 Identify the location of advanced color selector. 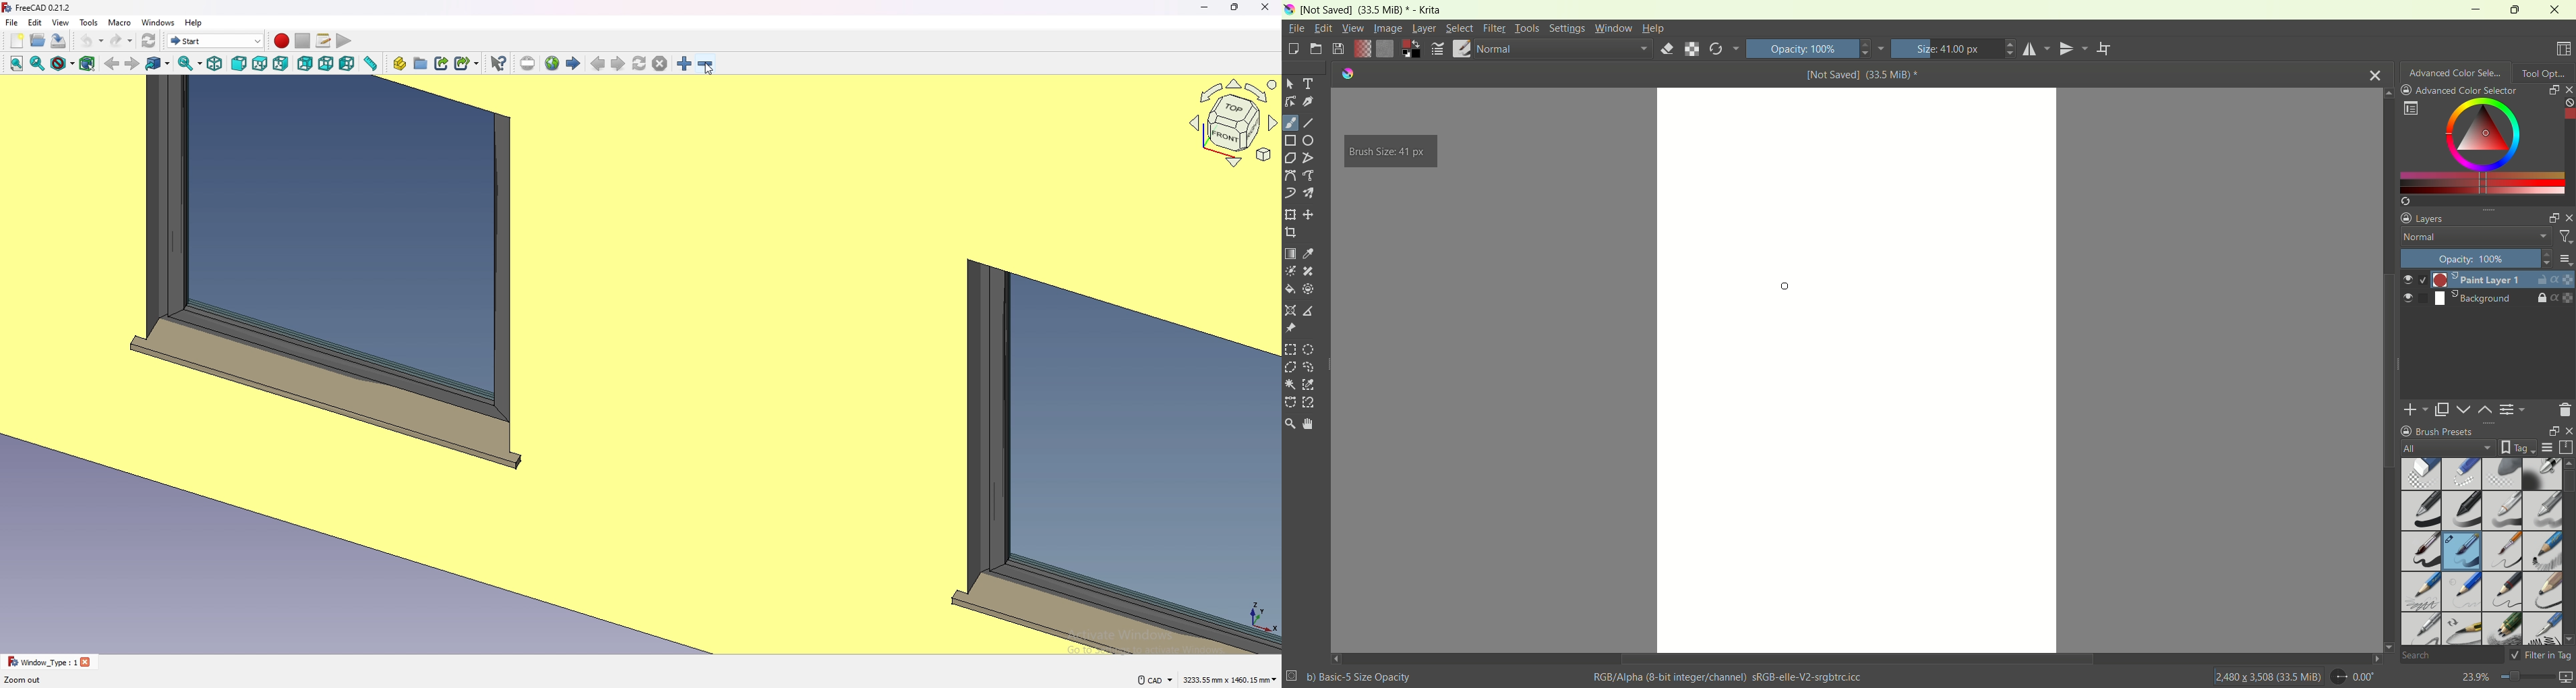
(2459, 90).